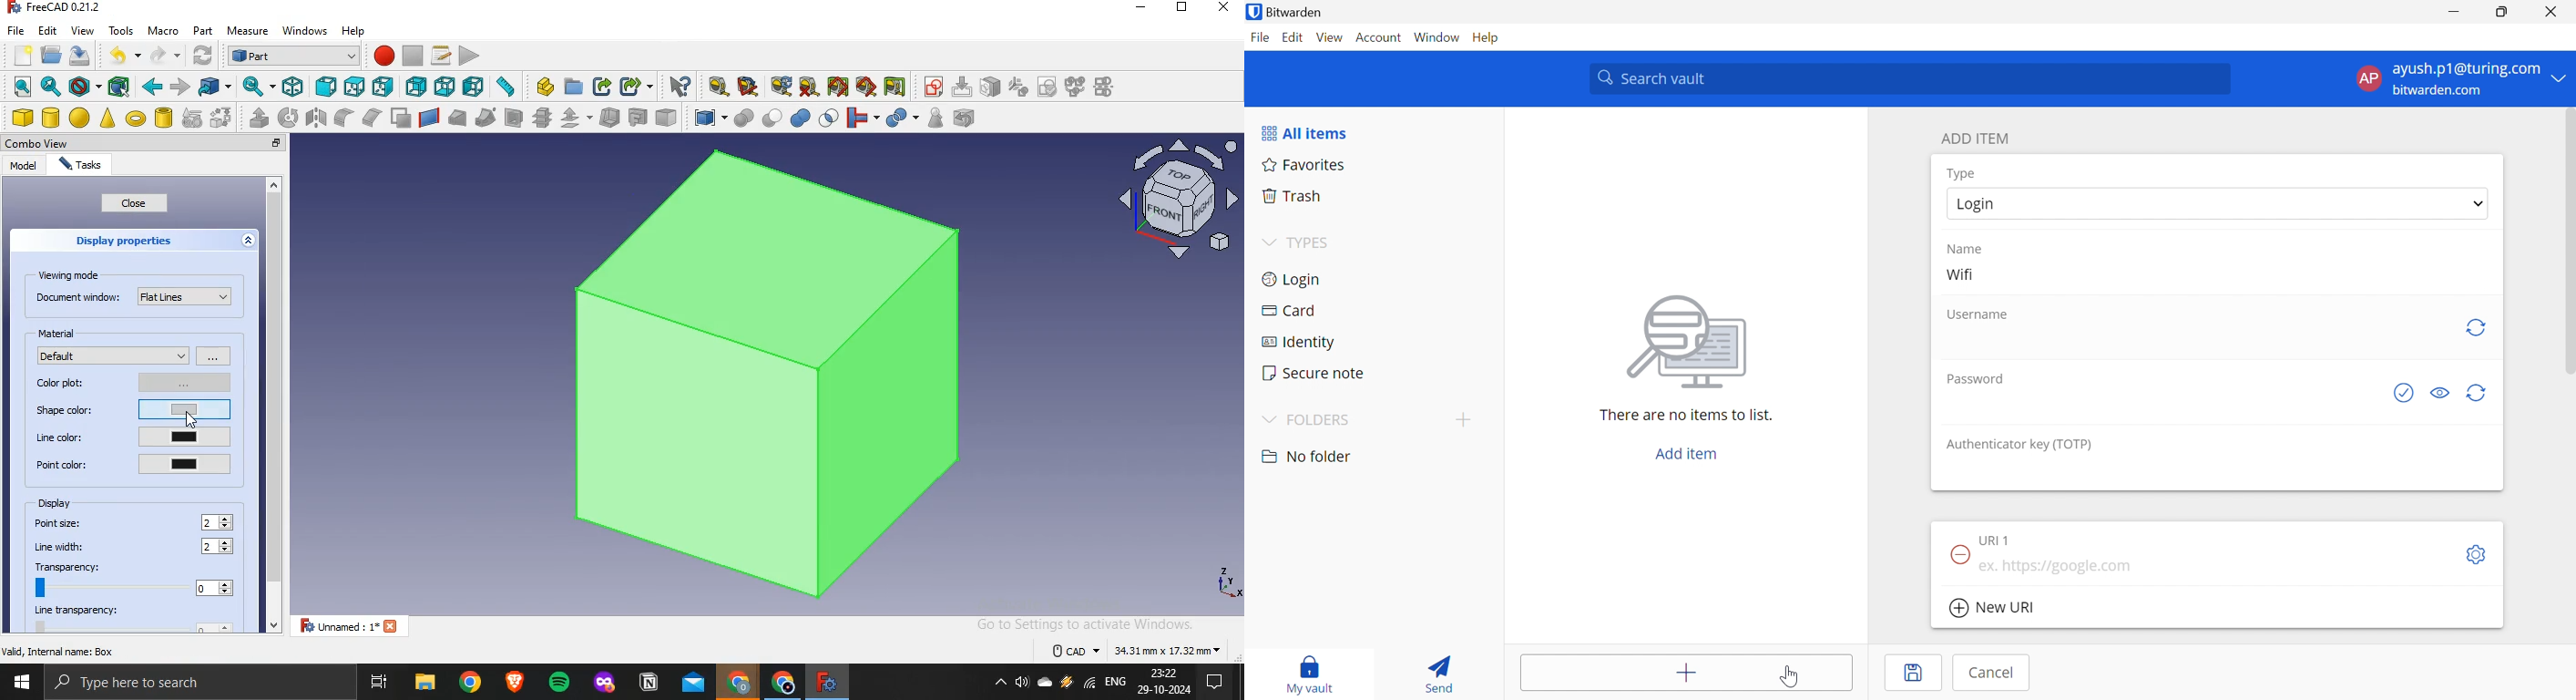 The height and width of the screenshot is (700, 2576). What do you see at coordinates (1489, 37) in the screenshot?
I see `Help` at bounding box center [1489, 37].